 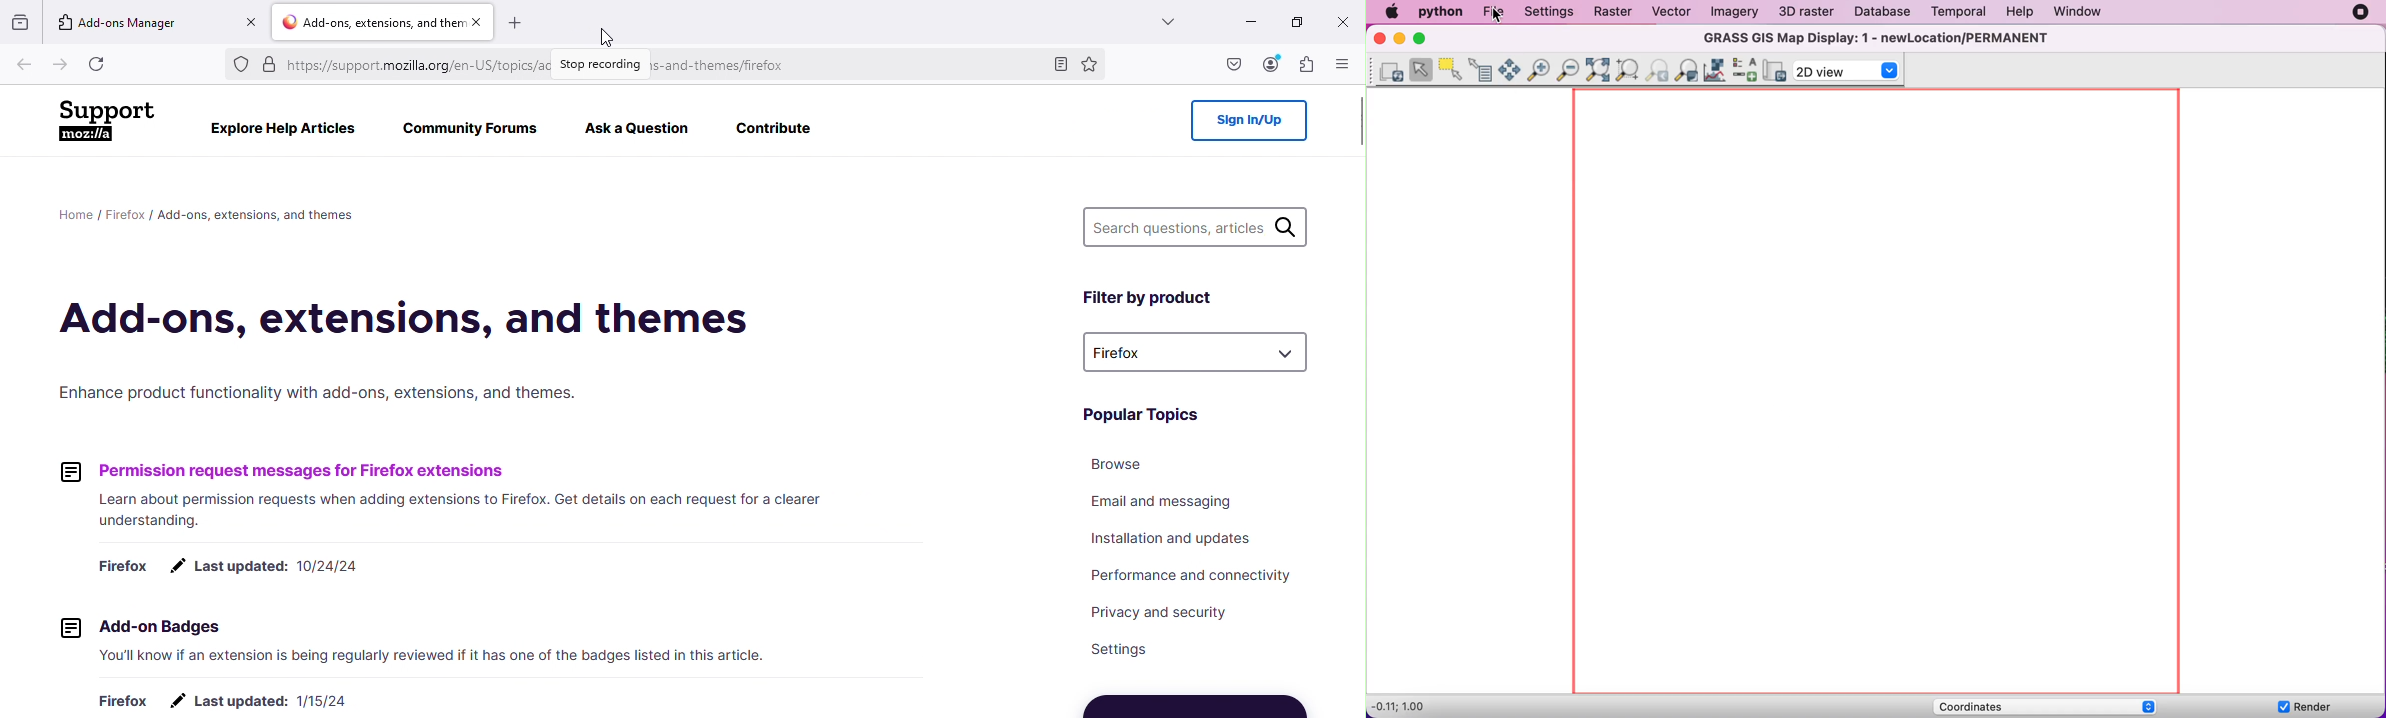 I want to click on Home / Firefox / Add-ons, extensions, and themes, so click(x=199, y=215).